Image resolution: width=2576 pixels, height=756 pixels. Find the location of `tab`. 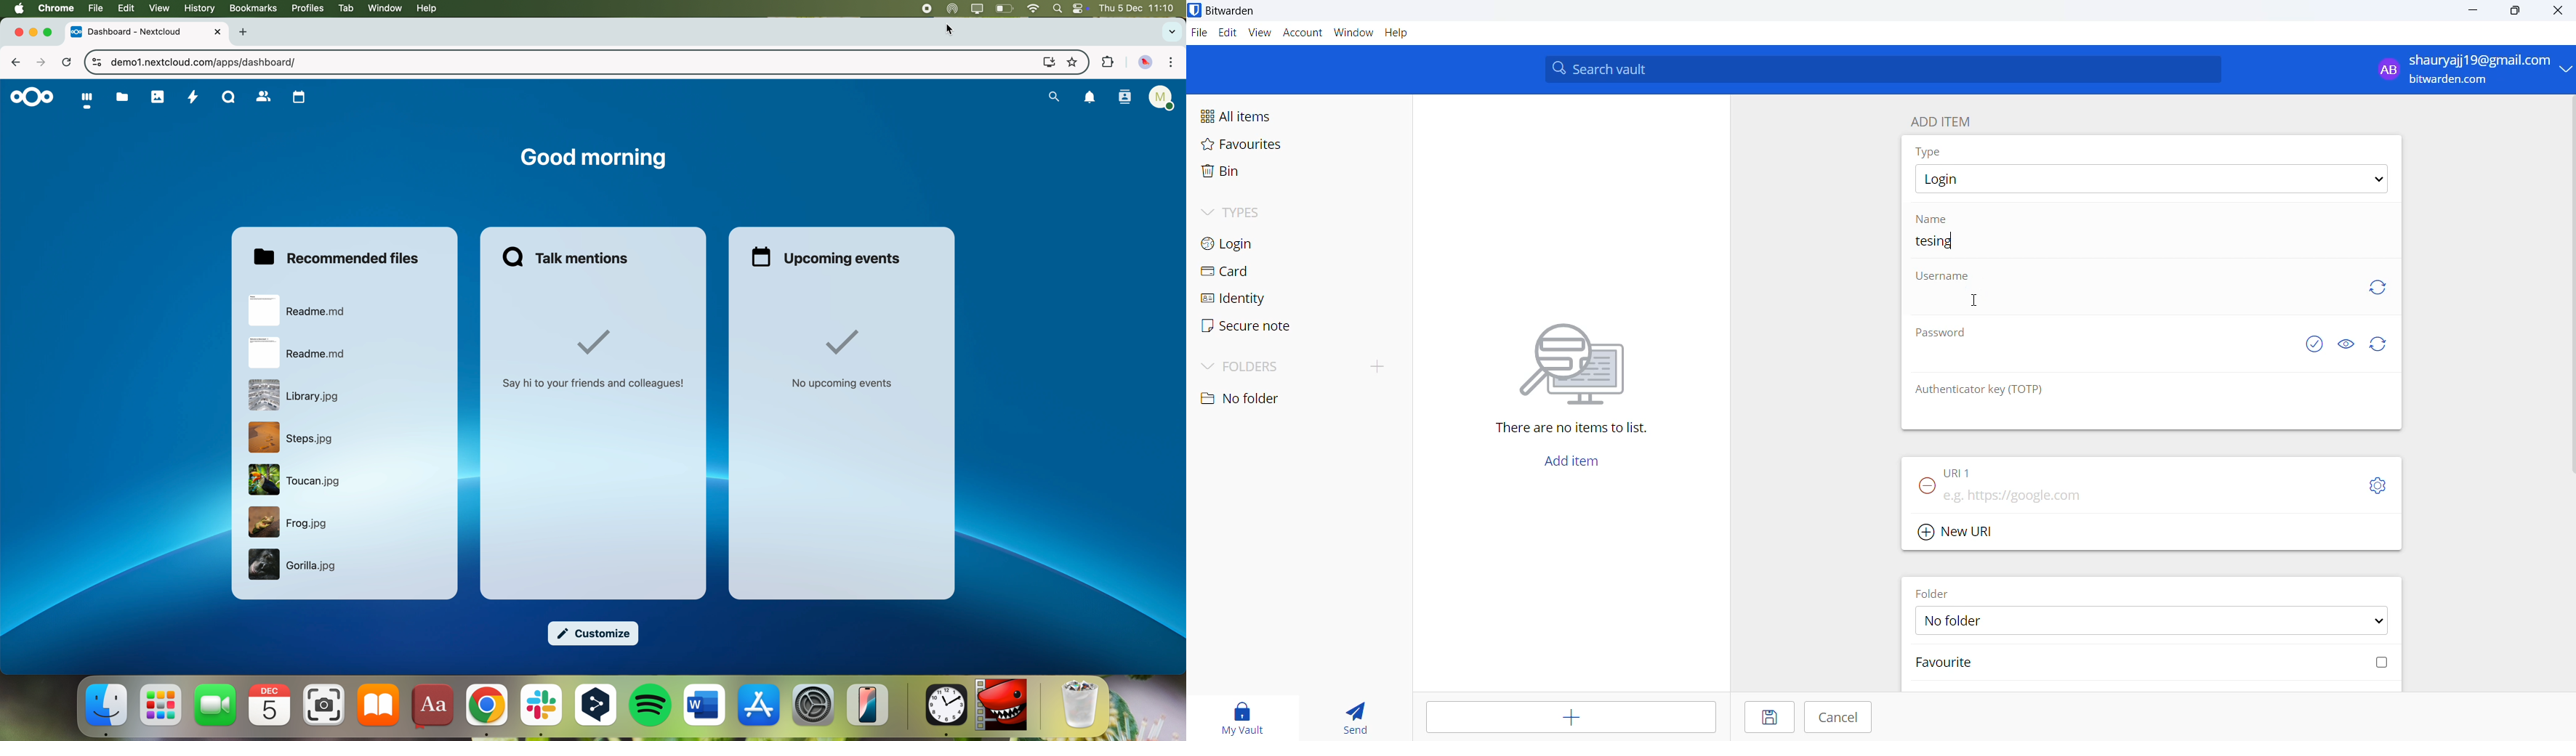

tab is located at coordinates (148, 31).